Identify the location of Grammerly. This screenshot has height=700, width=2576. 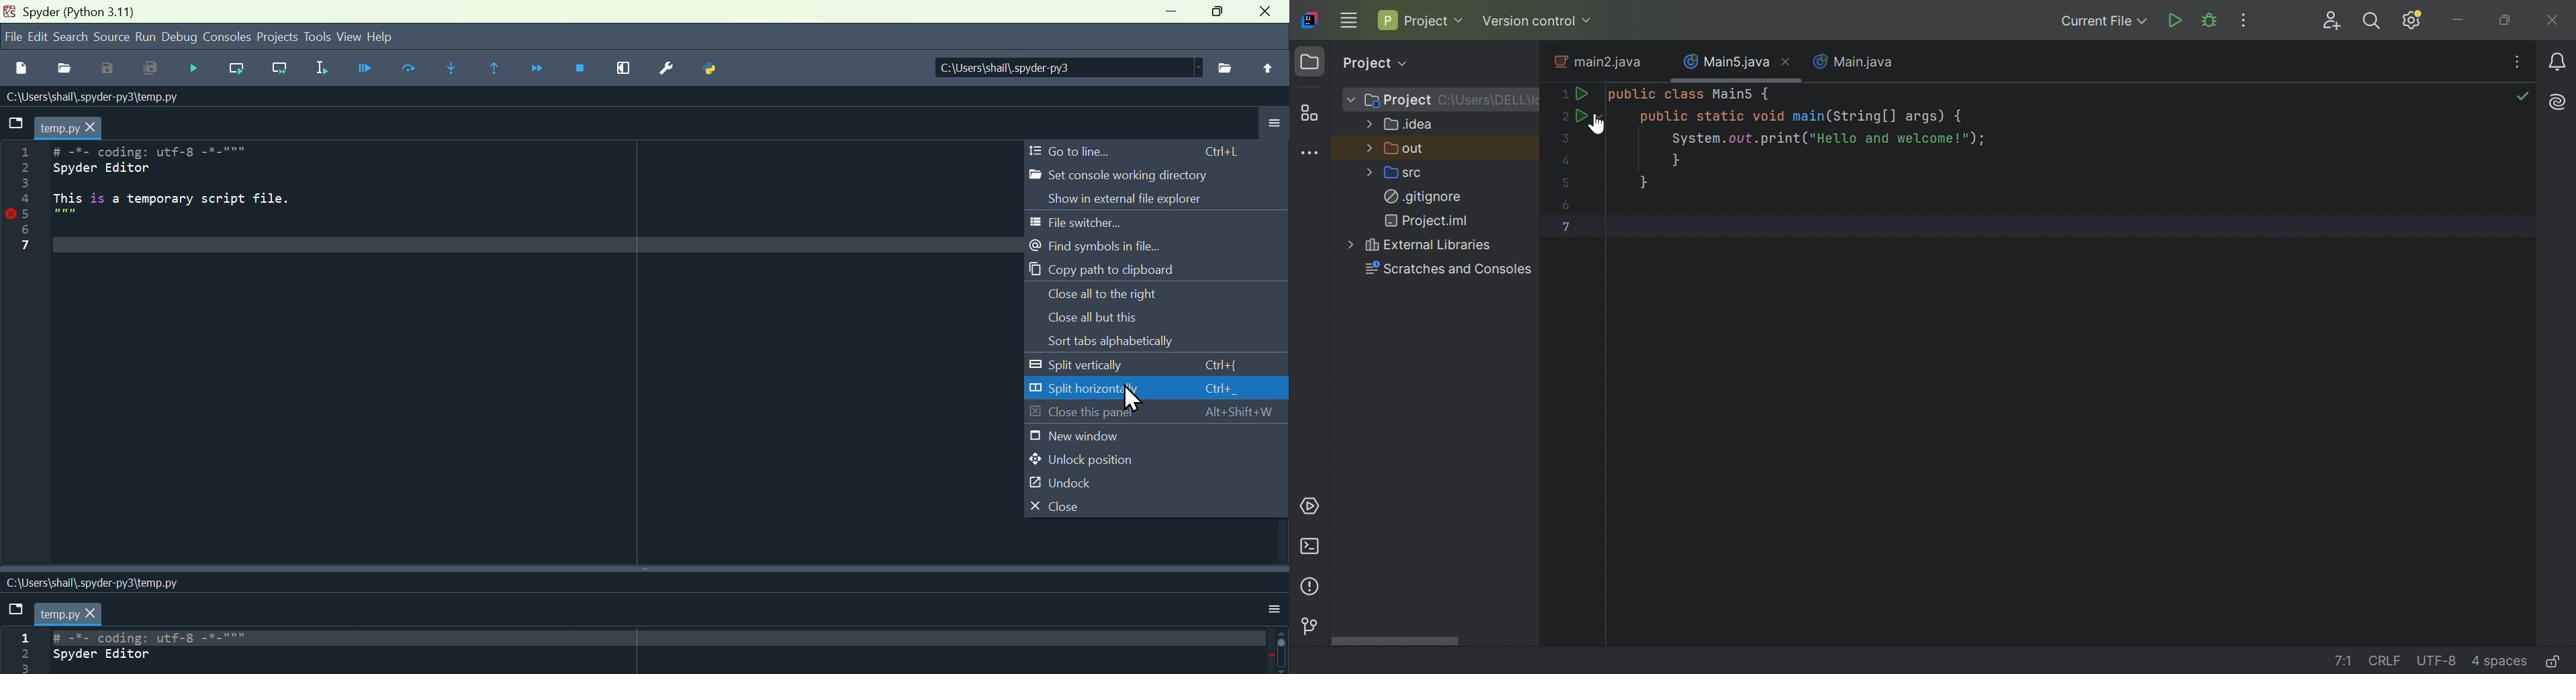
(1248, 661).